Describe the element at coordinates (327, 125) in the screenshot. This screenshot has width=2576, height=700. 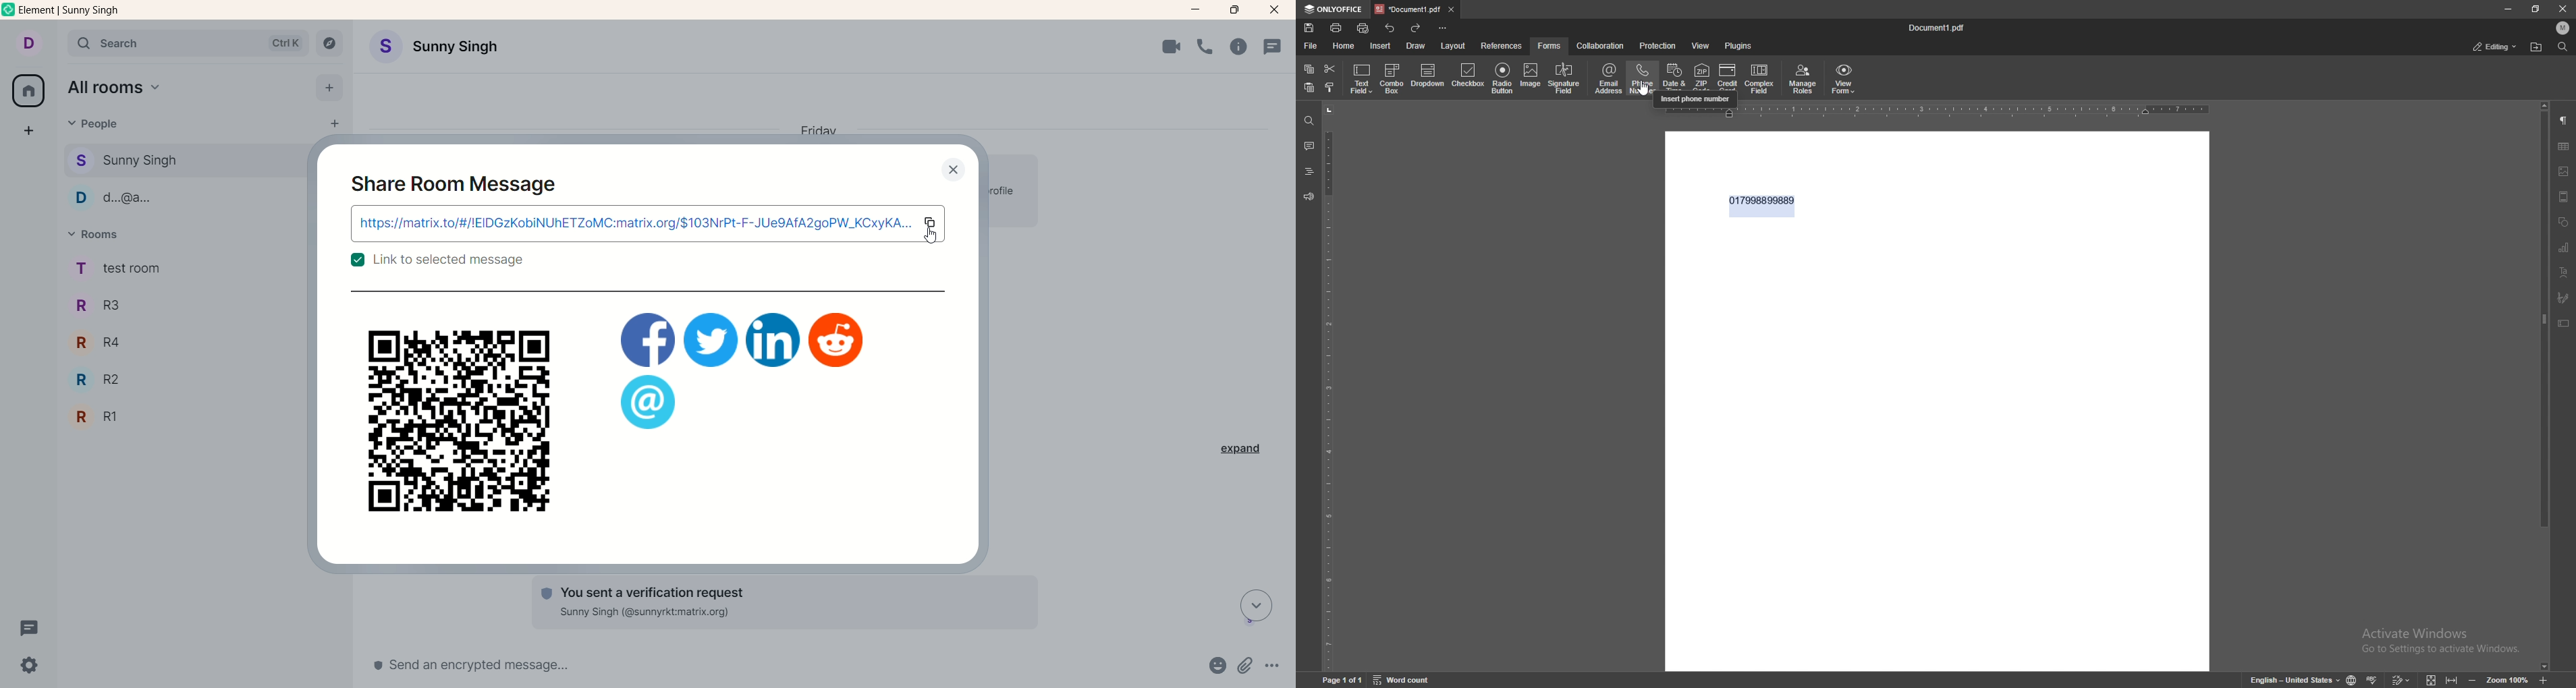
I see `start chat` at that location.